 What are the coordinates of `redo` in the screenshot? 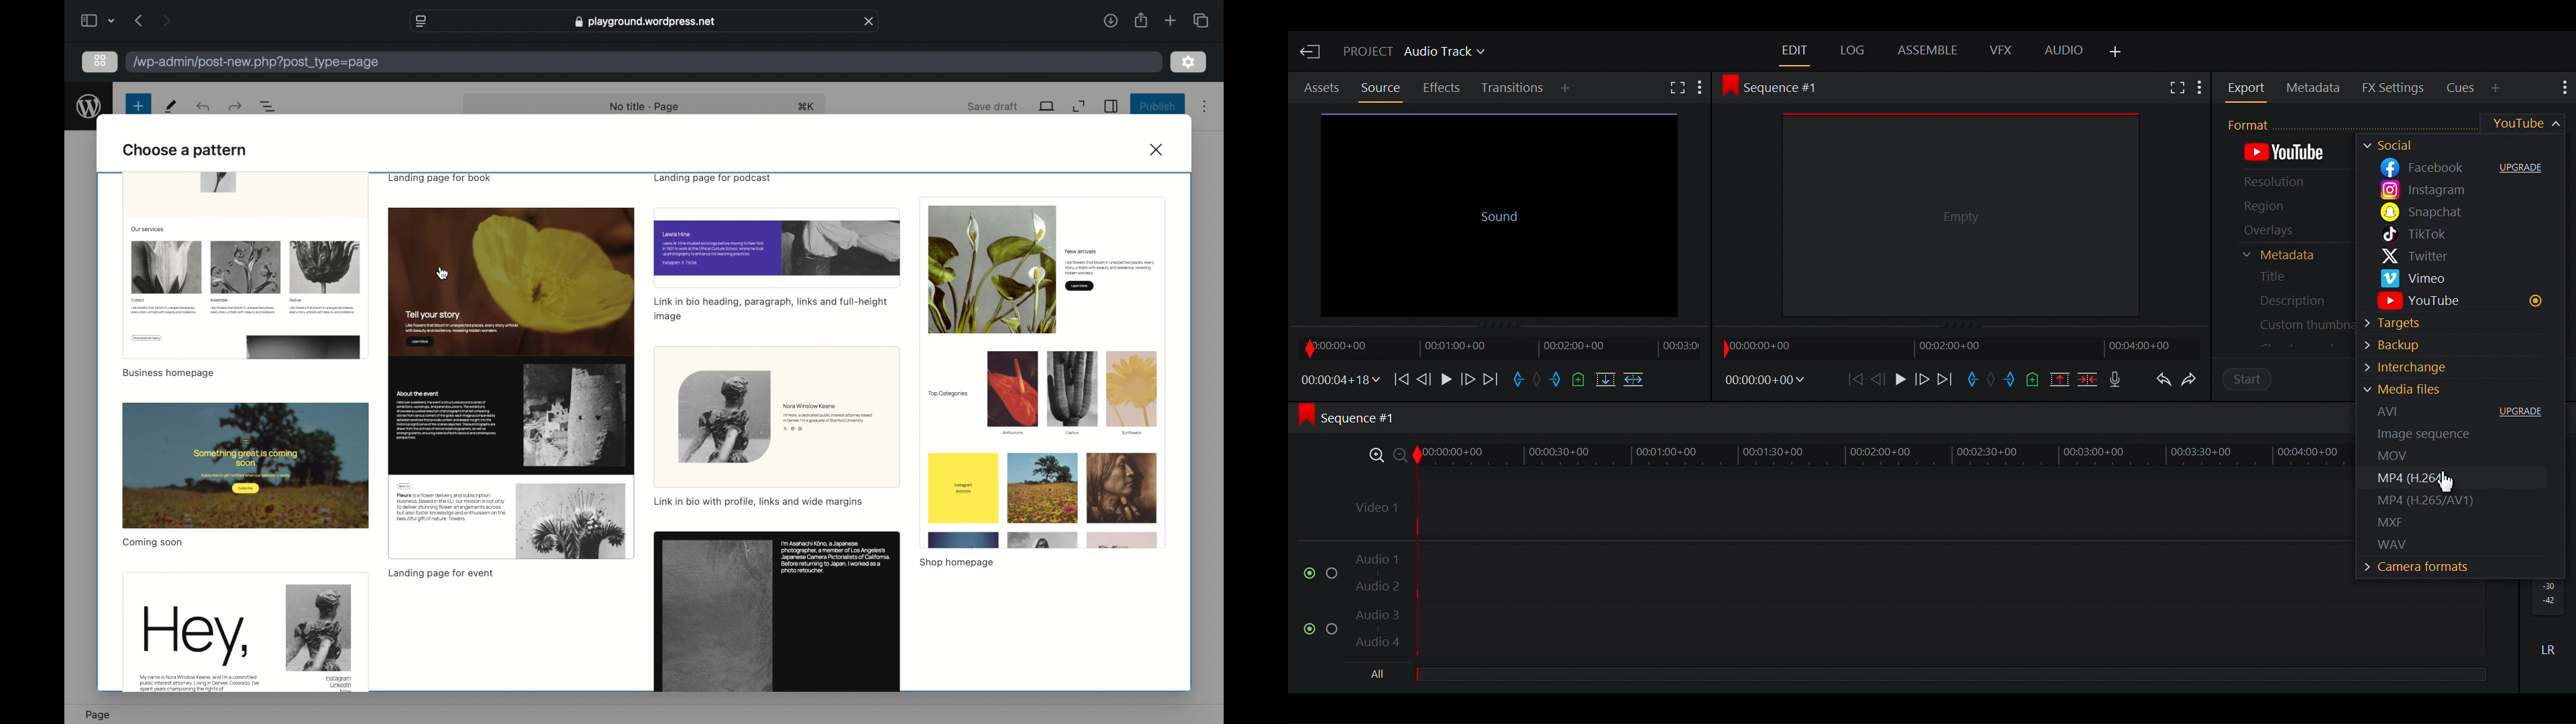 It's located at (203, 107).